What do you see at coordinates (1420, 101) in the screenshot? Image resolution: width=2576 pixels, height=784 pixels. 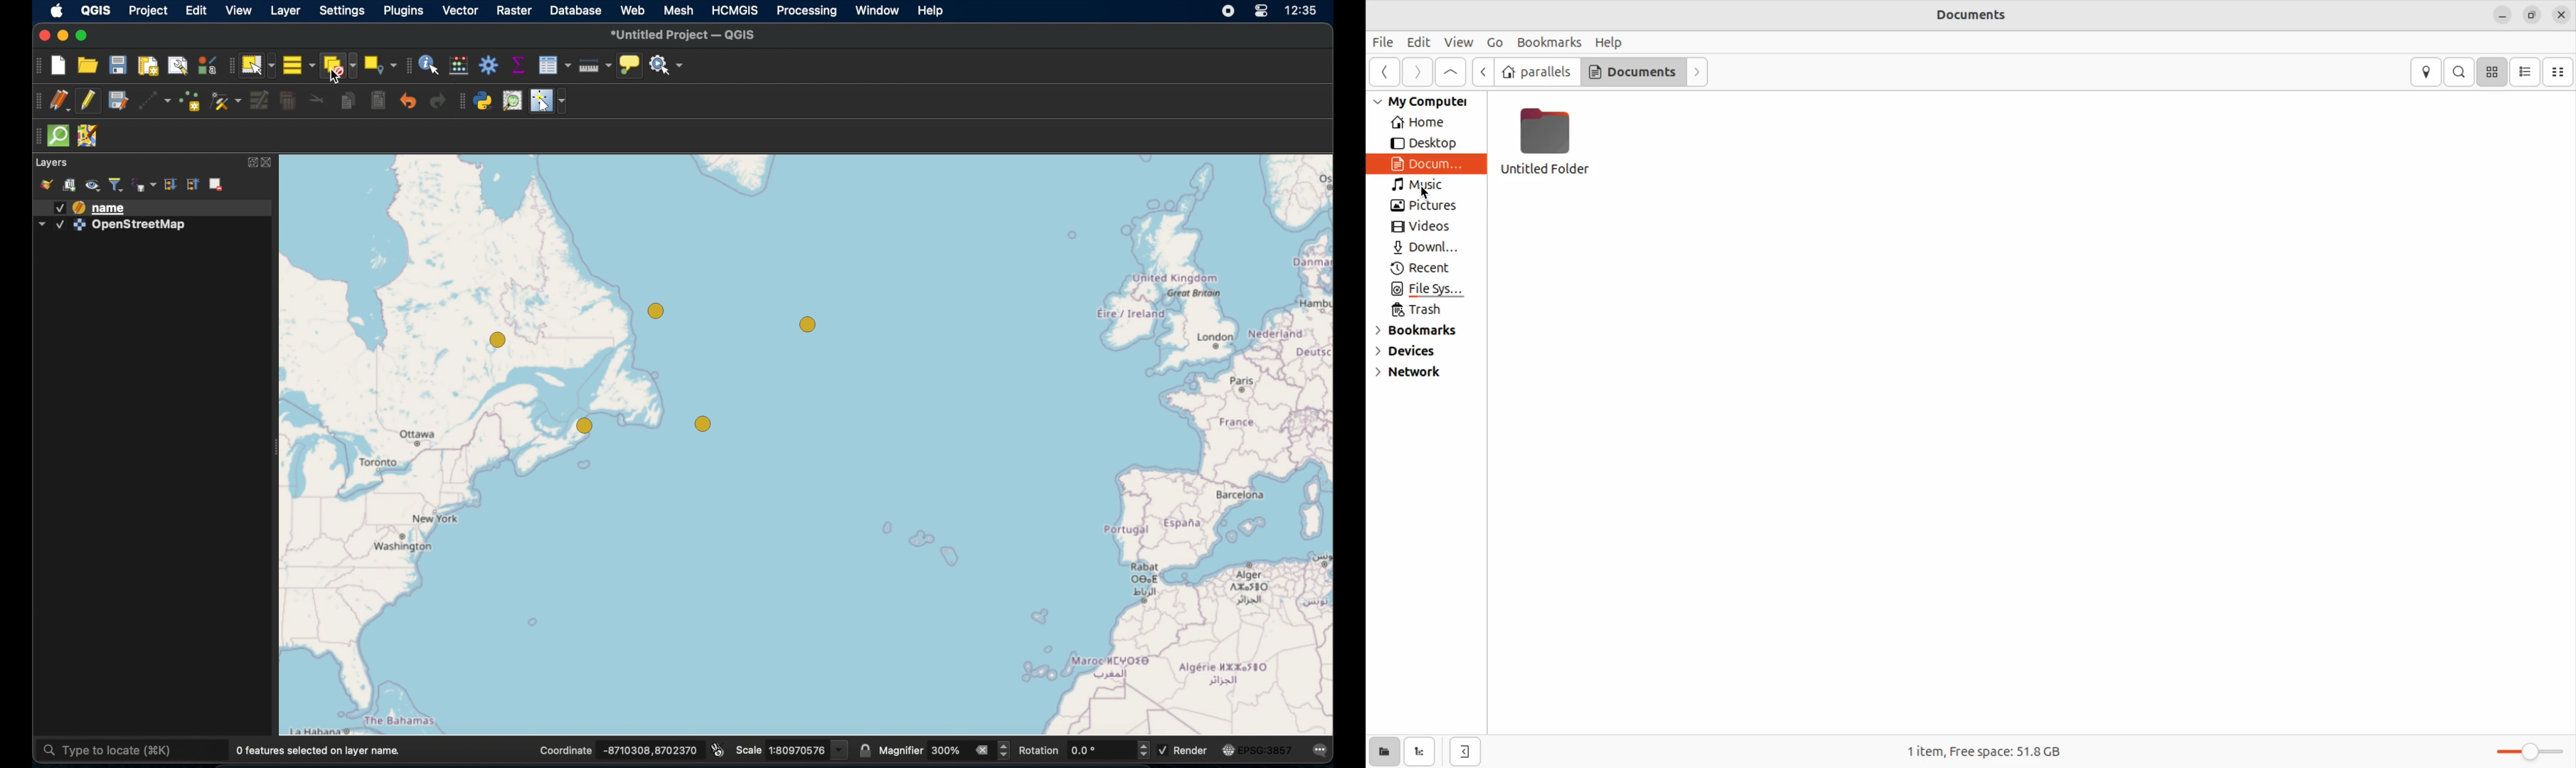 I see `My Computer` at bounding box center [1420, 101].